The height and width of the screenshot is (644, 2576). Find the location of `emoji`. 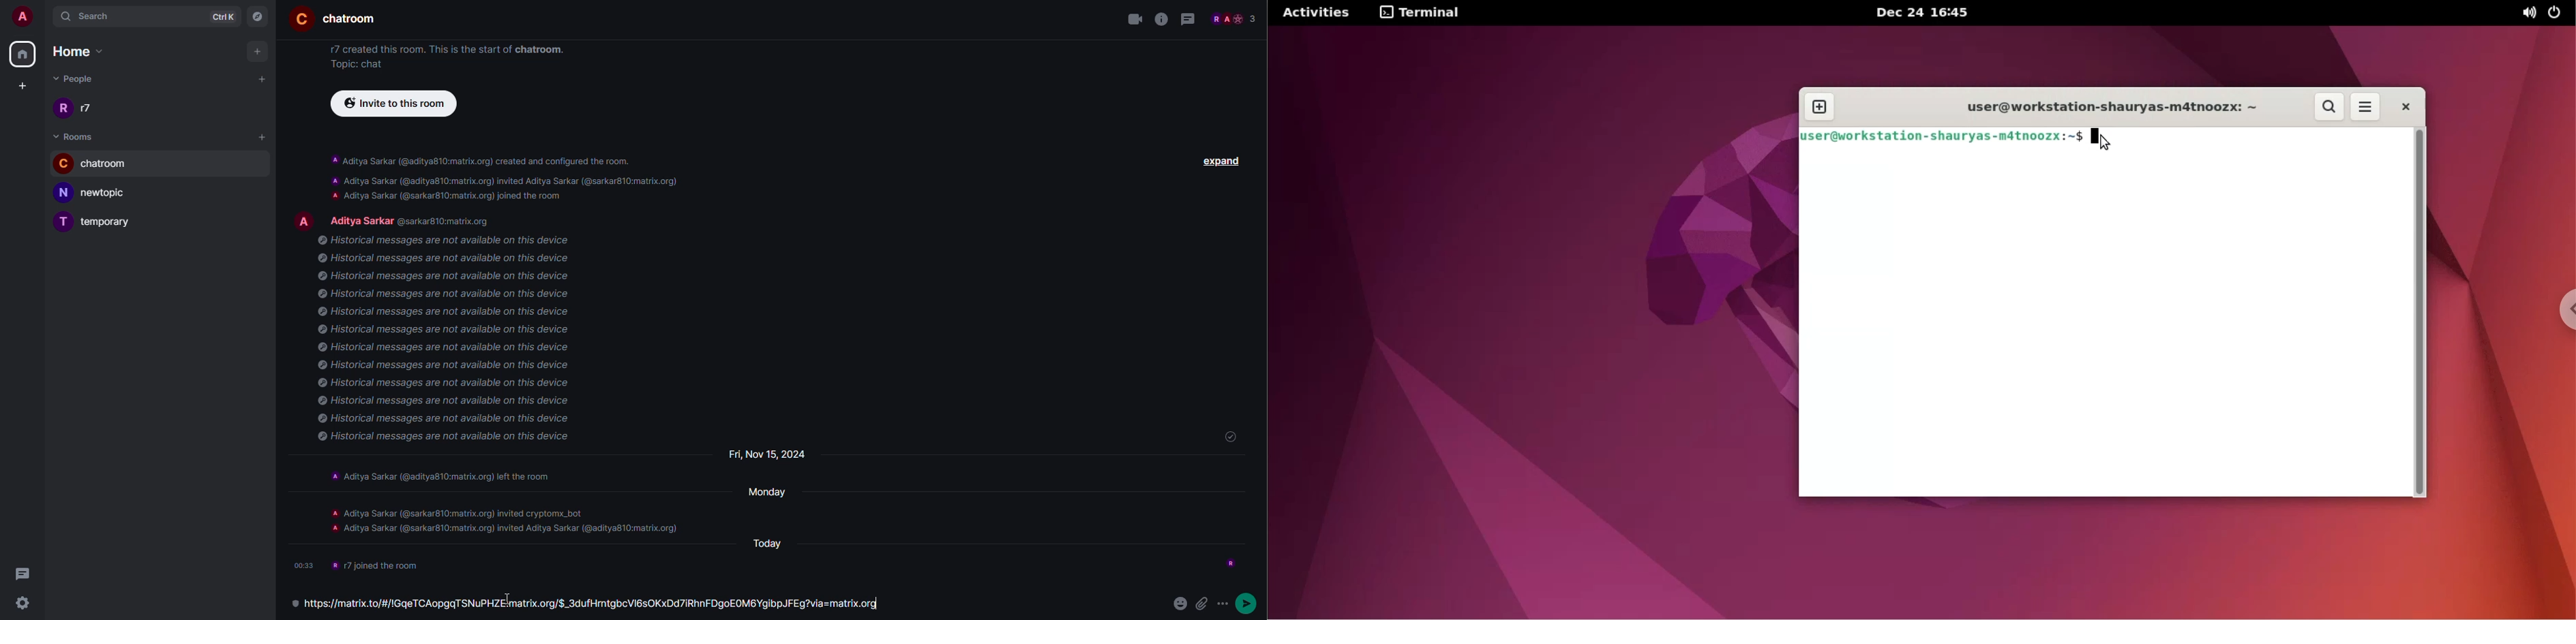

emoji is located at coordinates (1178, 602).